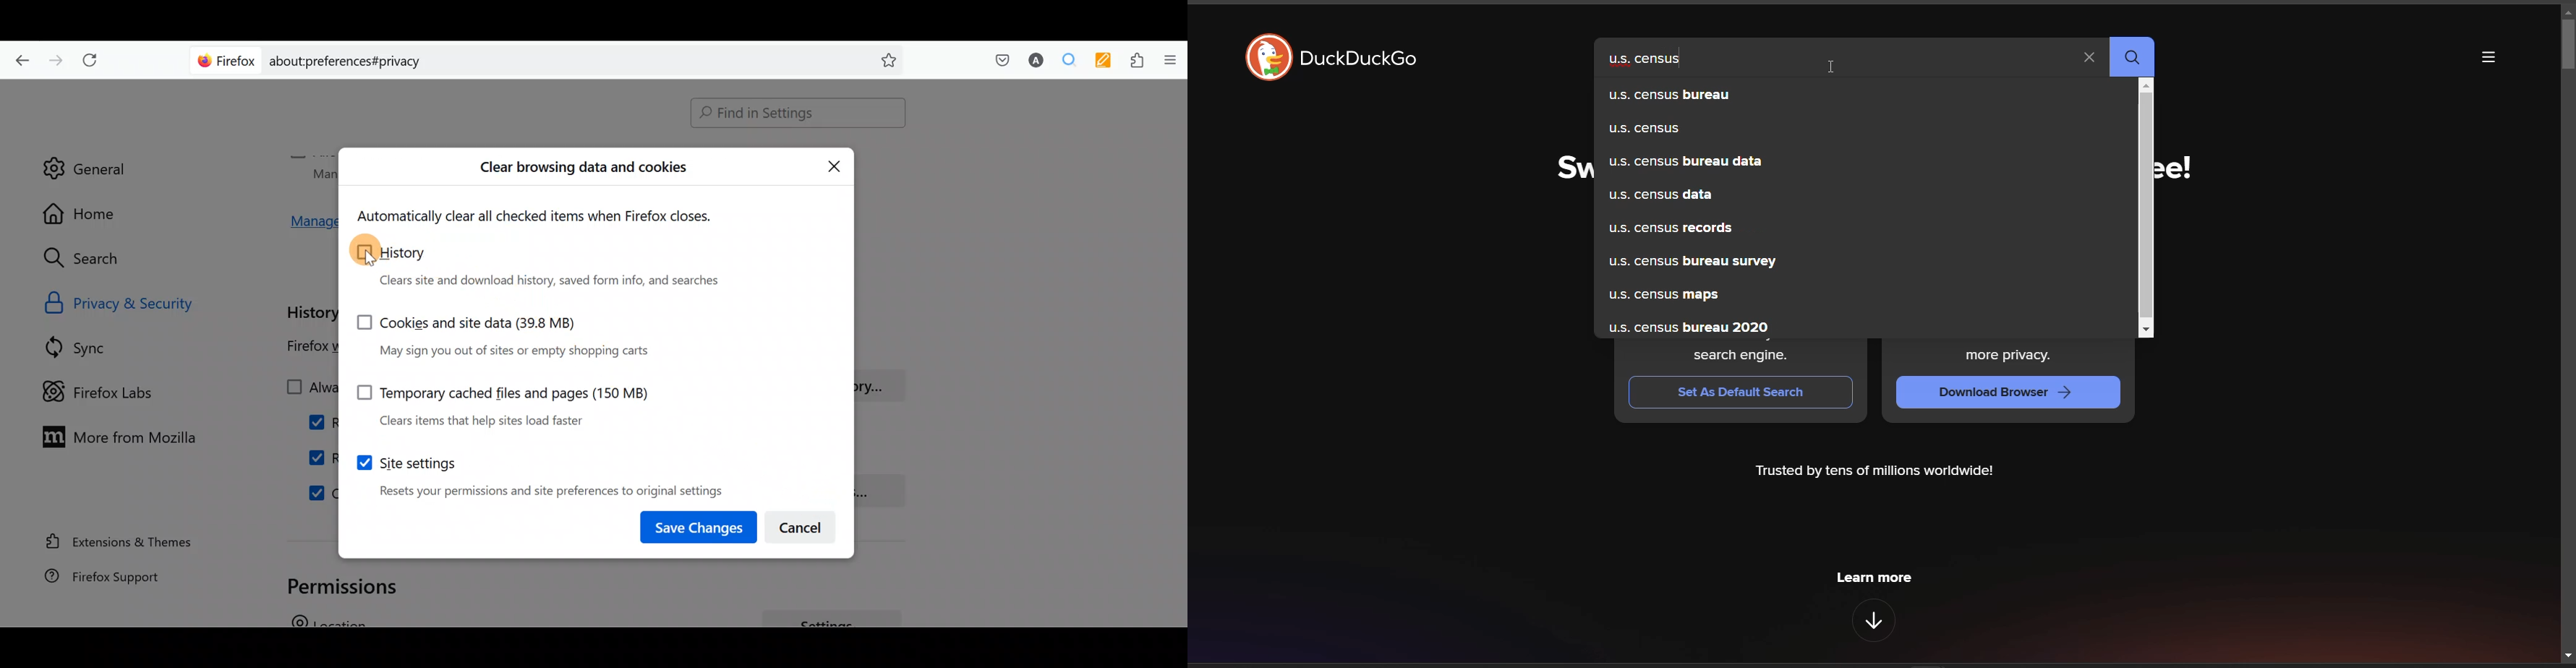 The width and height of the screenshot is (2576, 672). Describe the element at coordinates (997, 59) in the screenshot. I see `Save to pocket` at that location.